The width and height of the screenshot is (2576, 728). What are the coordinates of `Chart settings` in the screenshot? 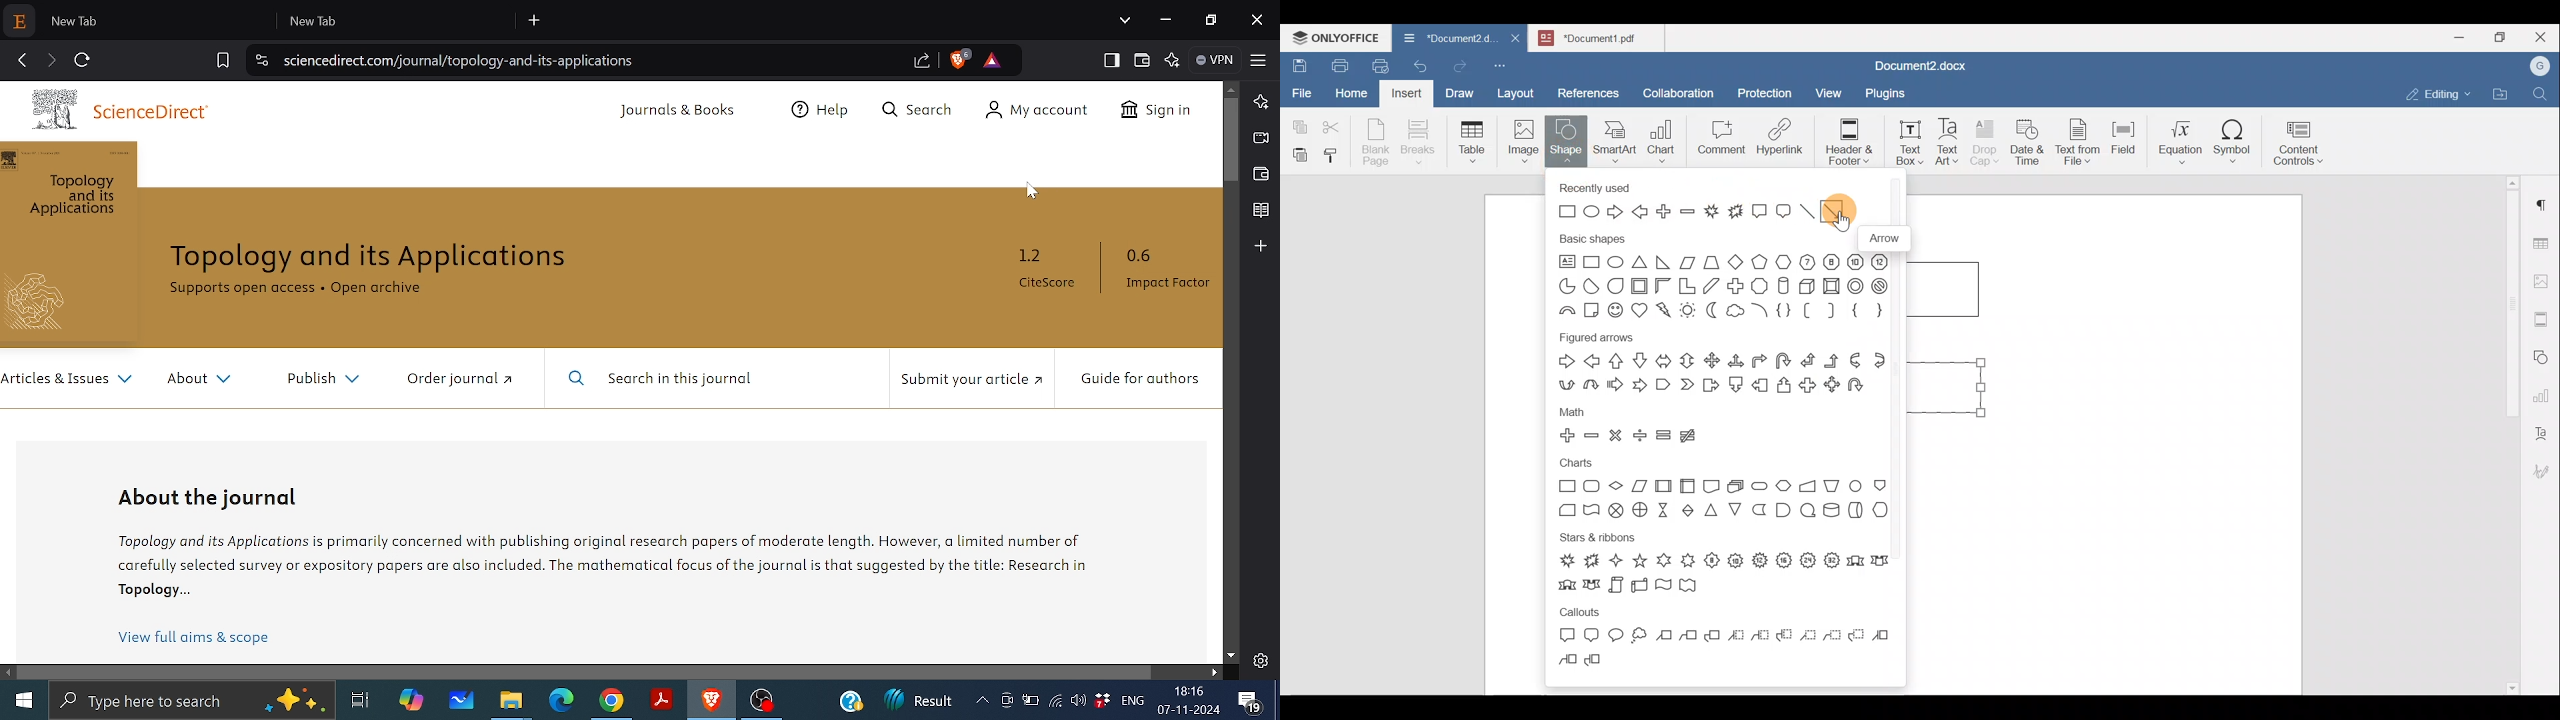 It's located at (2544, 390).